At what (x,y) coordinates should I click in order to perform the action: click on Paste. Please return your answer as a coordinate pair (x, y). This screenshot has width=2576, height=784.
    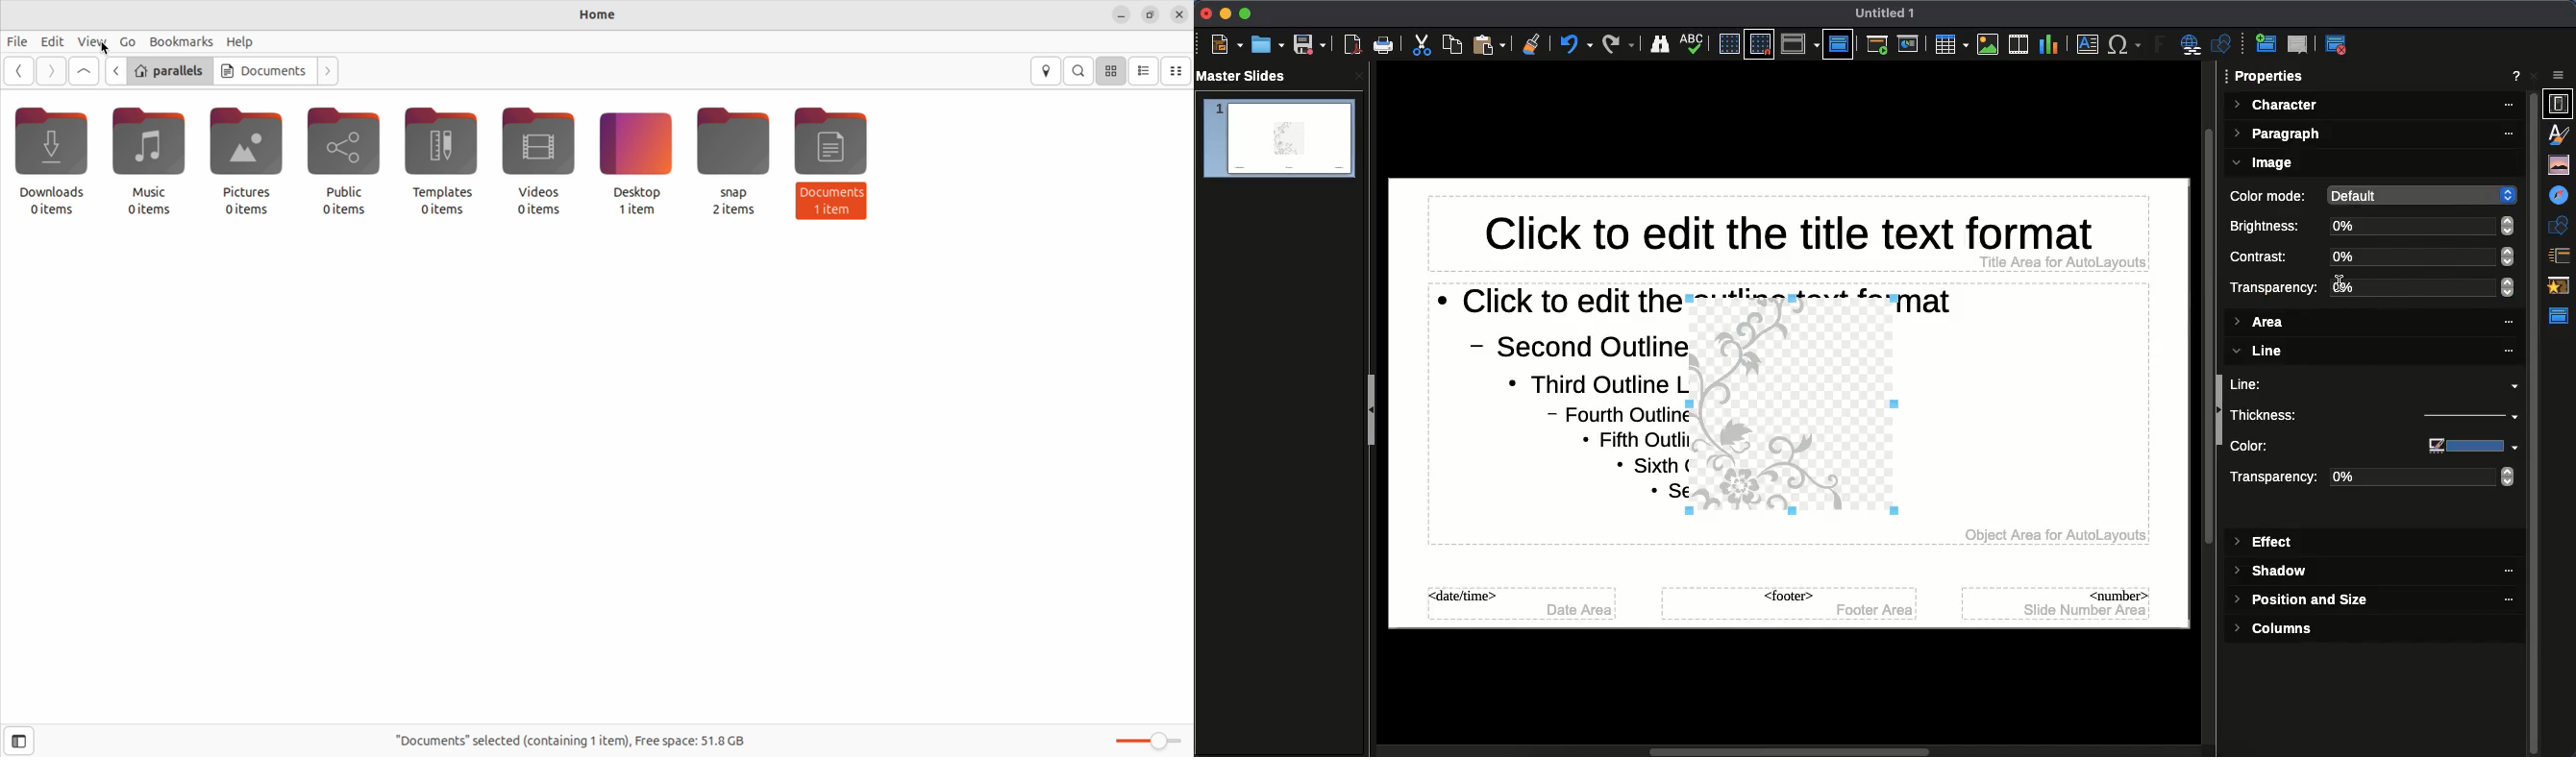
    Looking at the image, I should click on (1491, 44).